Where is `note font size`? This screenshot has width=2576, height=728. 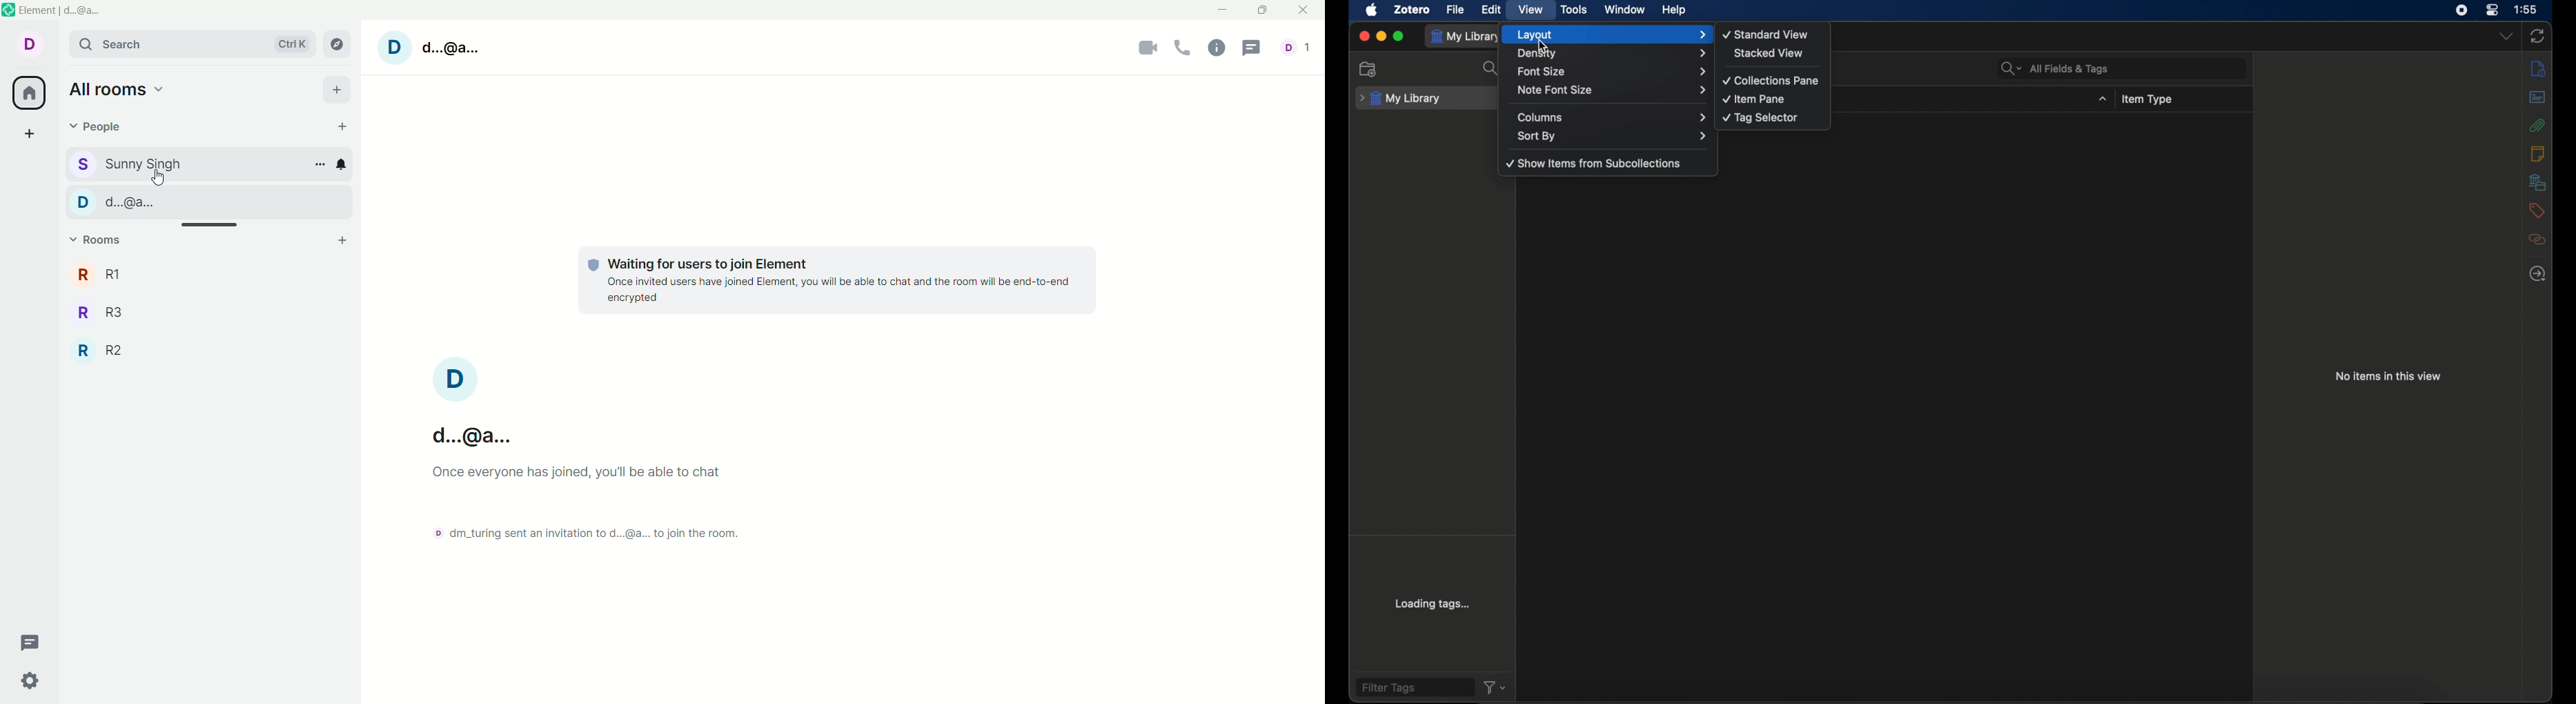
note font size is located at coordinates (1612, 90).